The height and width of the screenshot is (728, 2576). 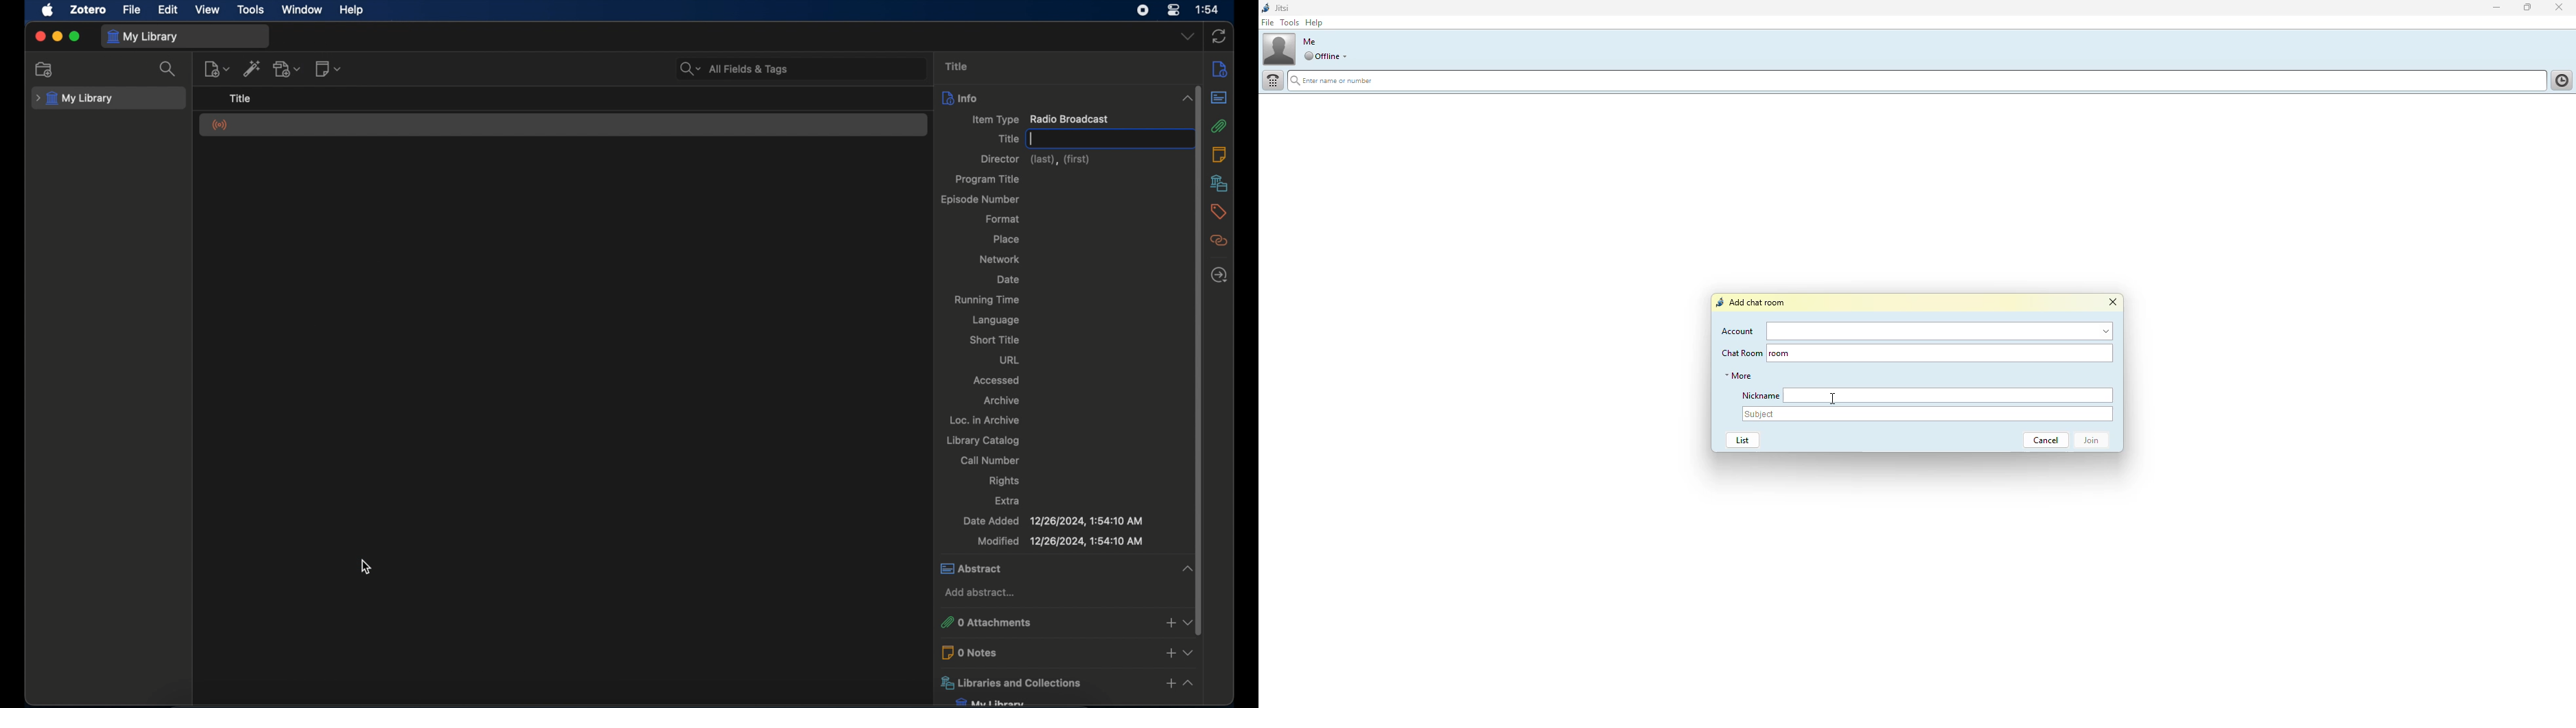 What do you see at coordinates (44, 69) in the screenshot?
I see `new collection` at bounding box center [44, 69].